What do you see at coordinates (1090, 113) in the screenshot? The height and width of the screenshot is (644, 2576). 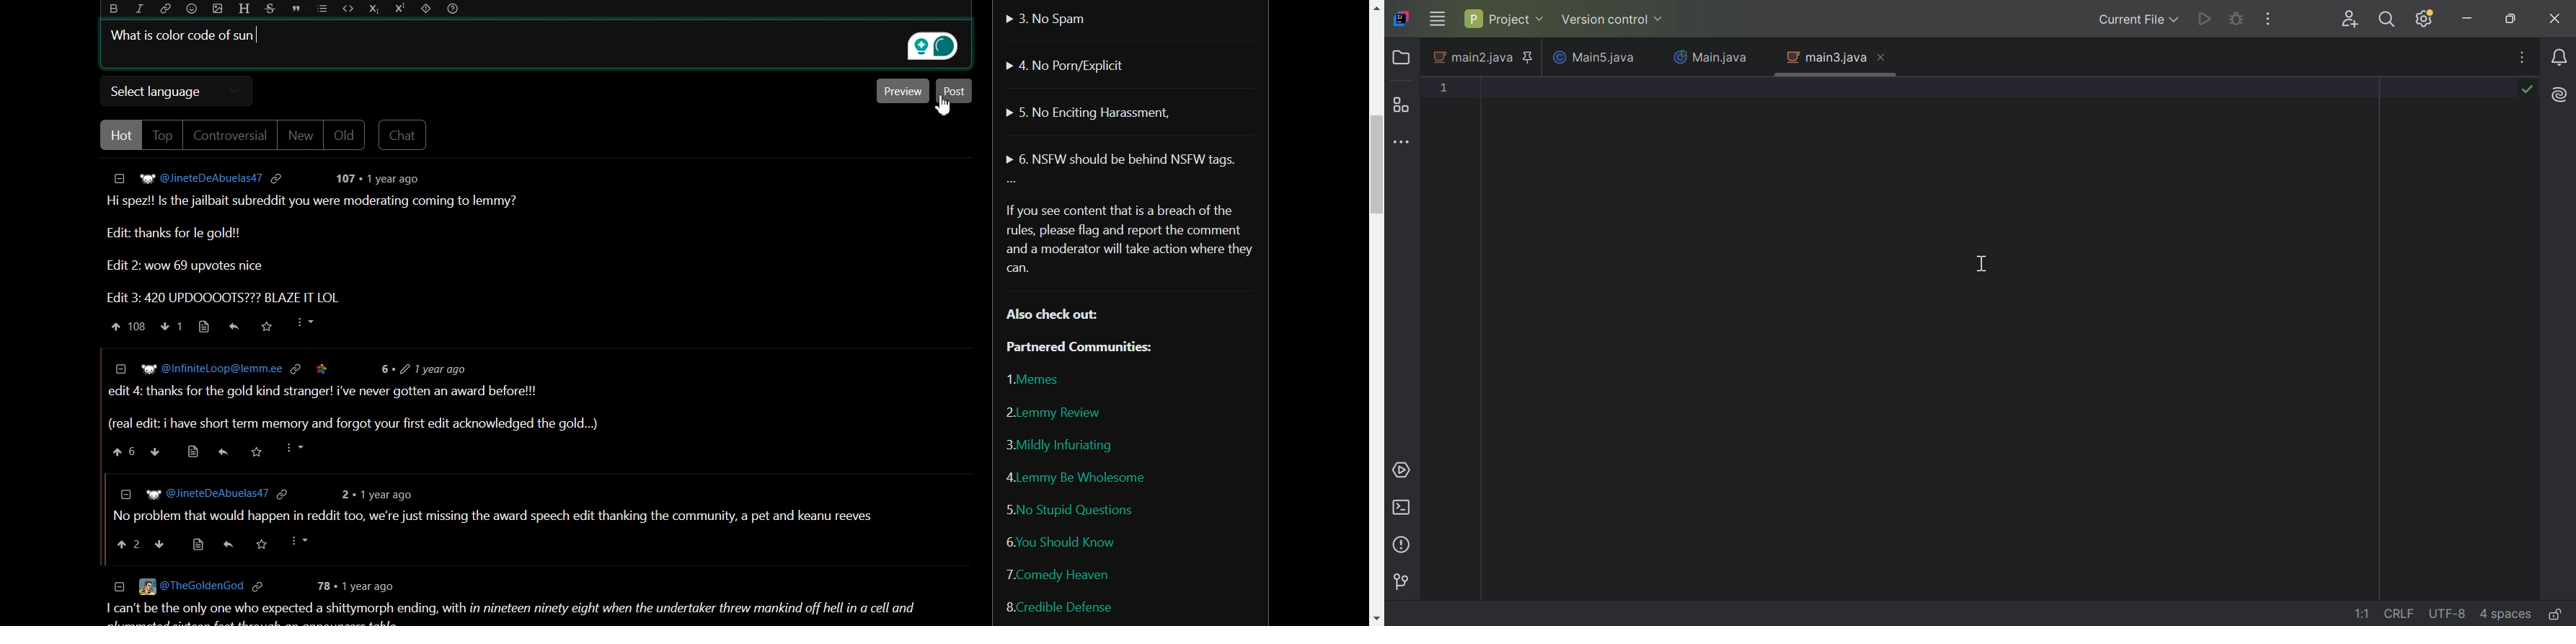 I see `No Enciting Harassment,` at bounding box center [1090, 113].